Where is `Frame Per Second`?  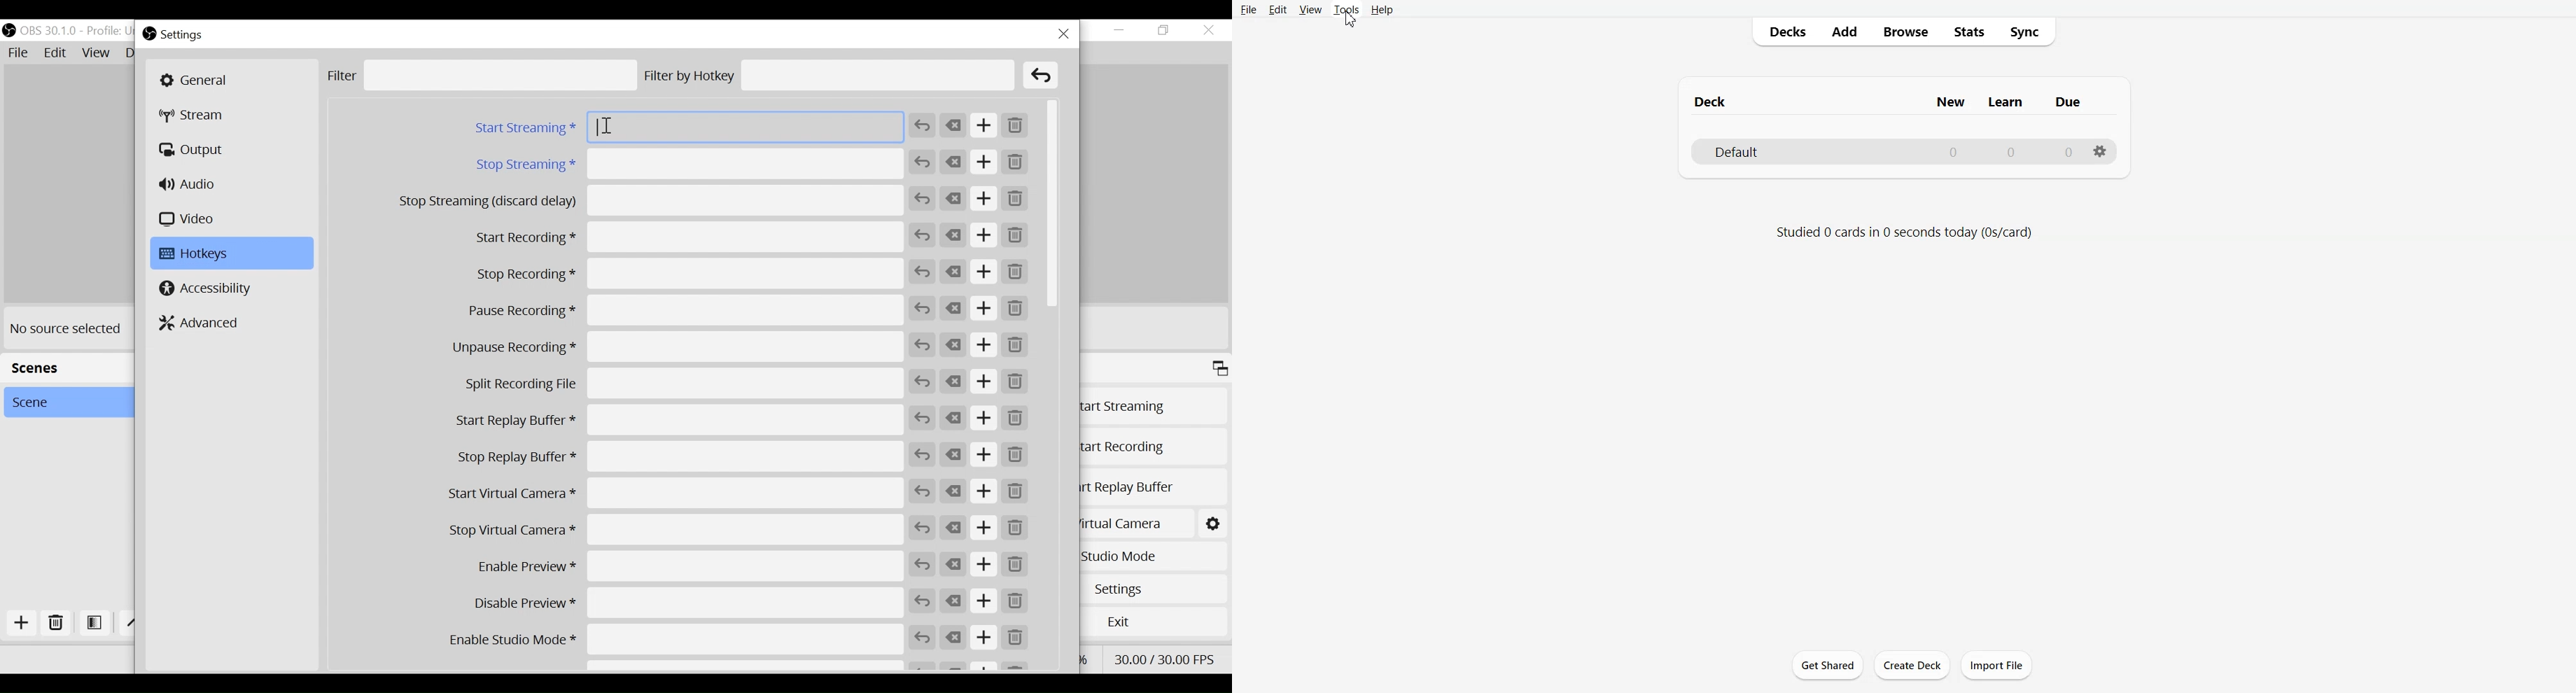 Frame Per Second is located at coordinates (1163, 658).